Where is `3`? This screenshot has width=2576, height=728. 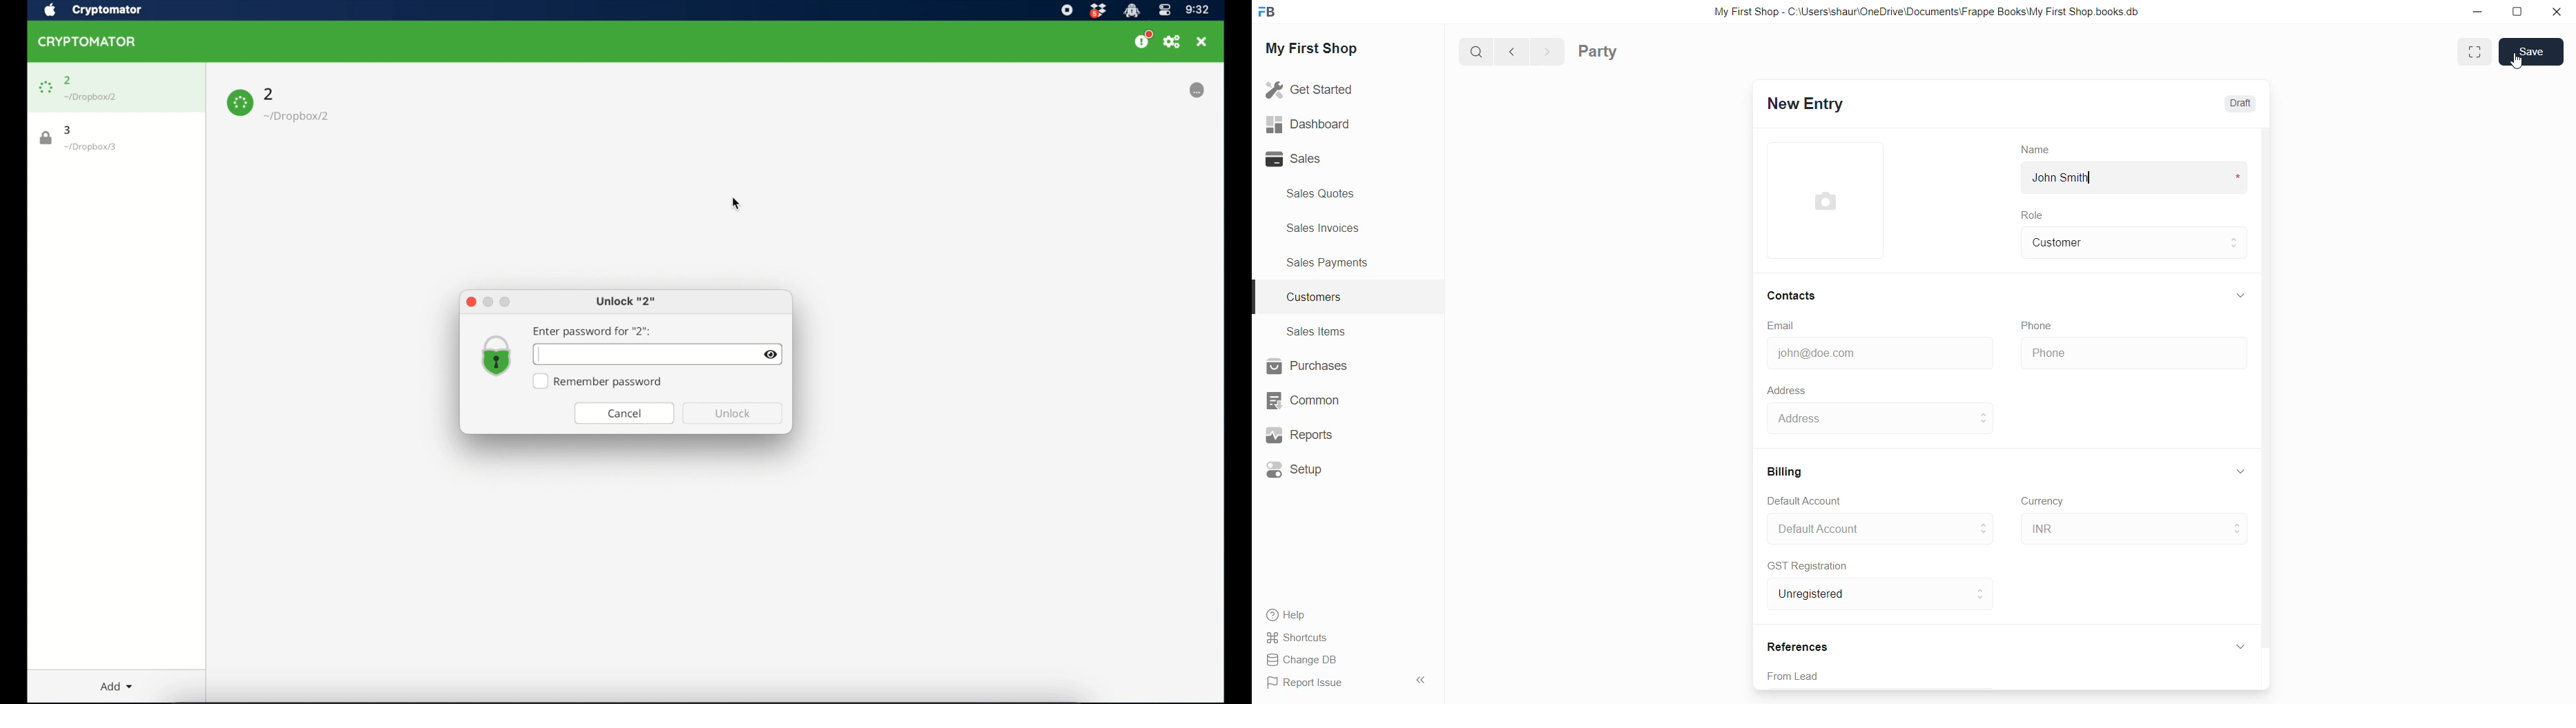 3 is located at coordinates (67, 130).